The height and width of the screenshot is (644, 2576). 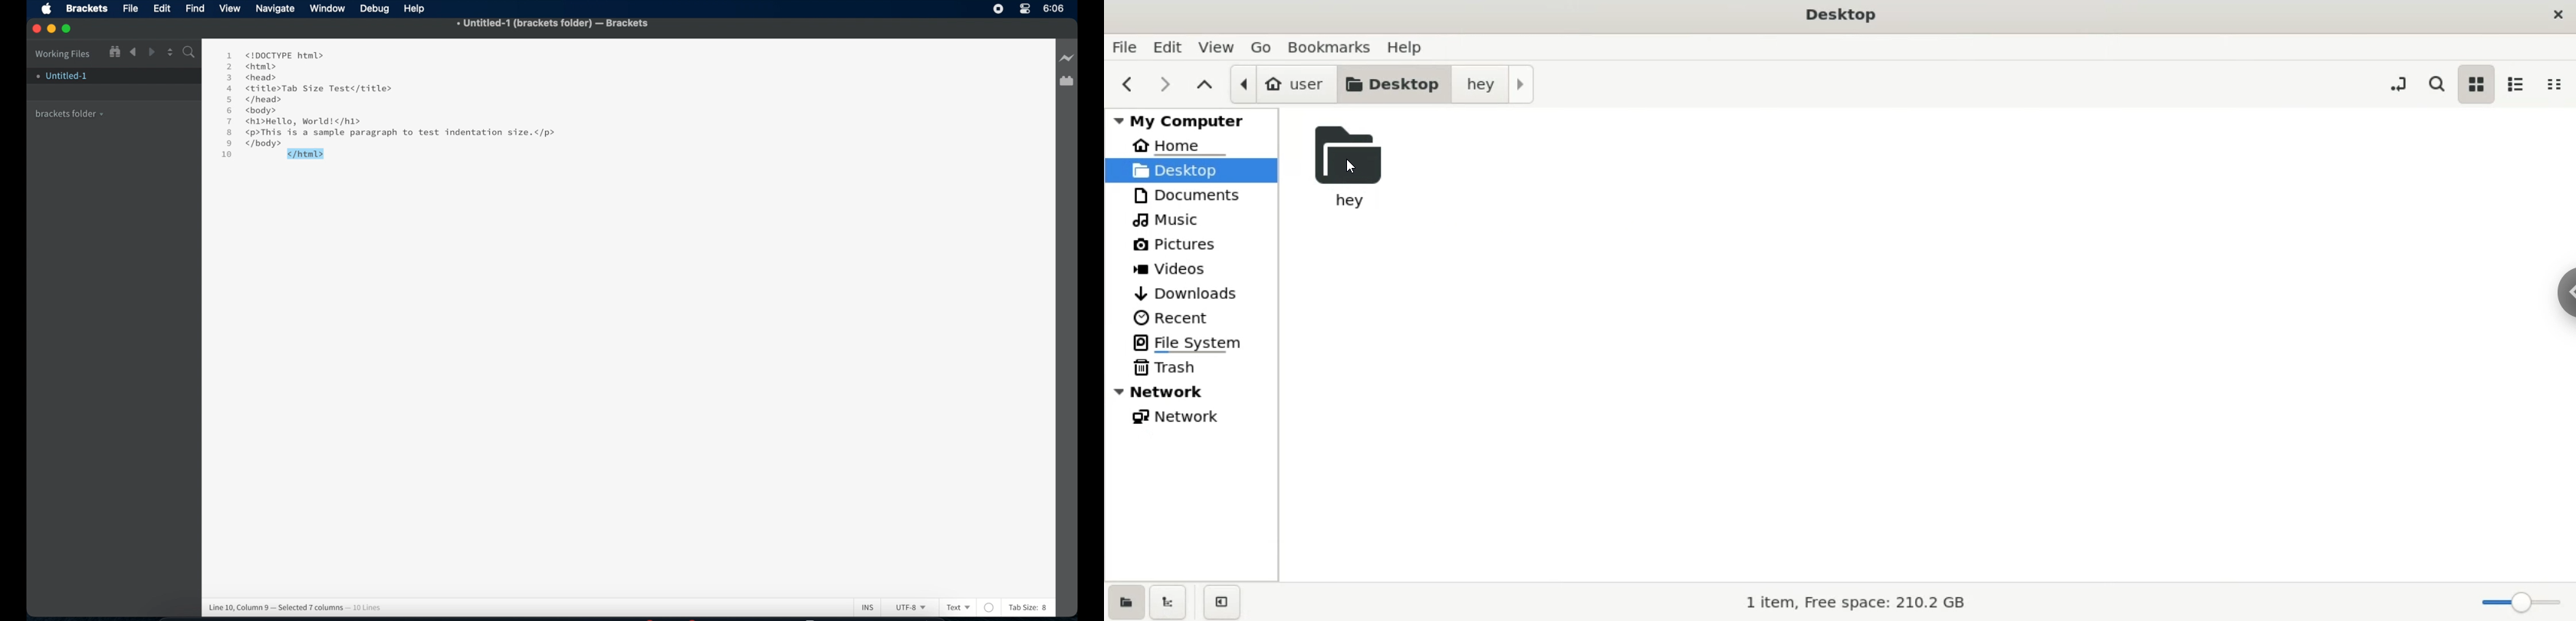 I want to click on 10, so click(x=228, y=156).